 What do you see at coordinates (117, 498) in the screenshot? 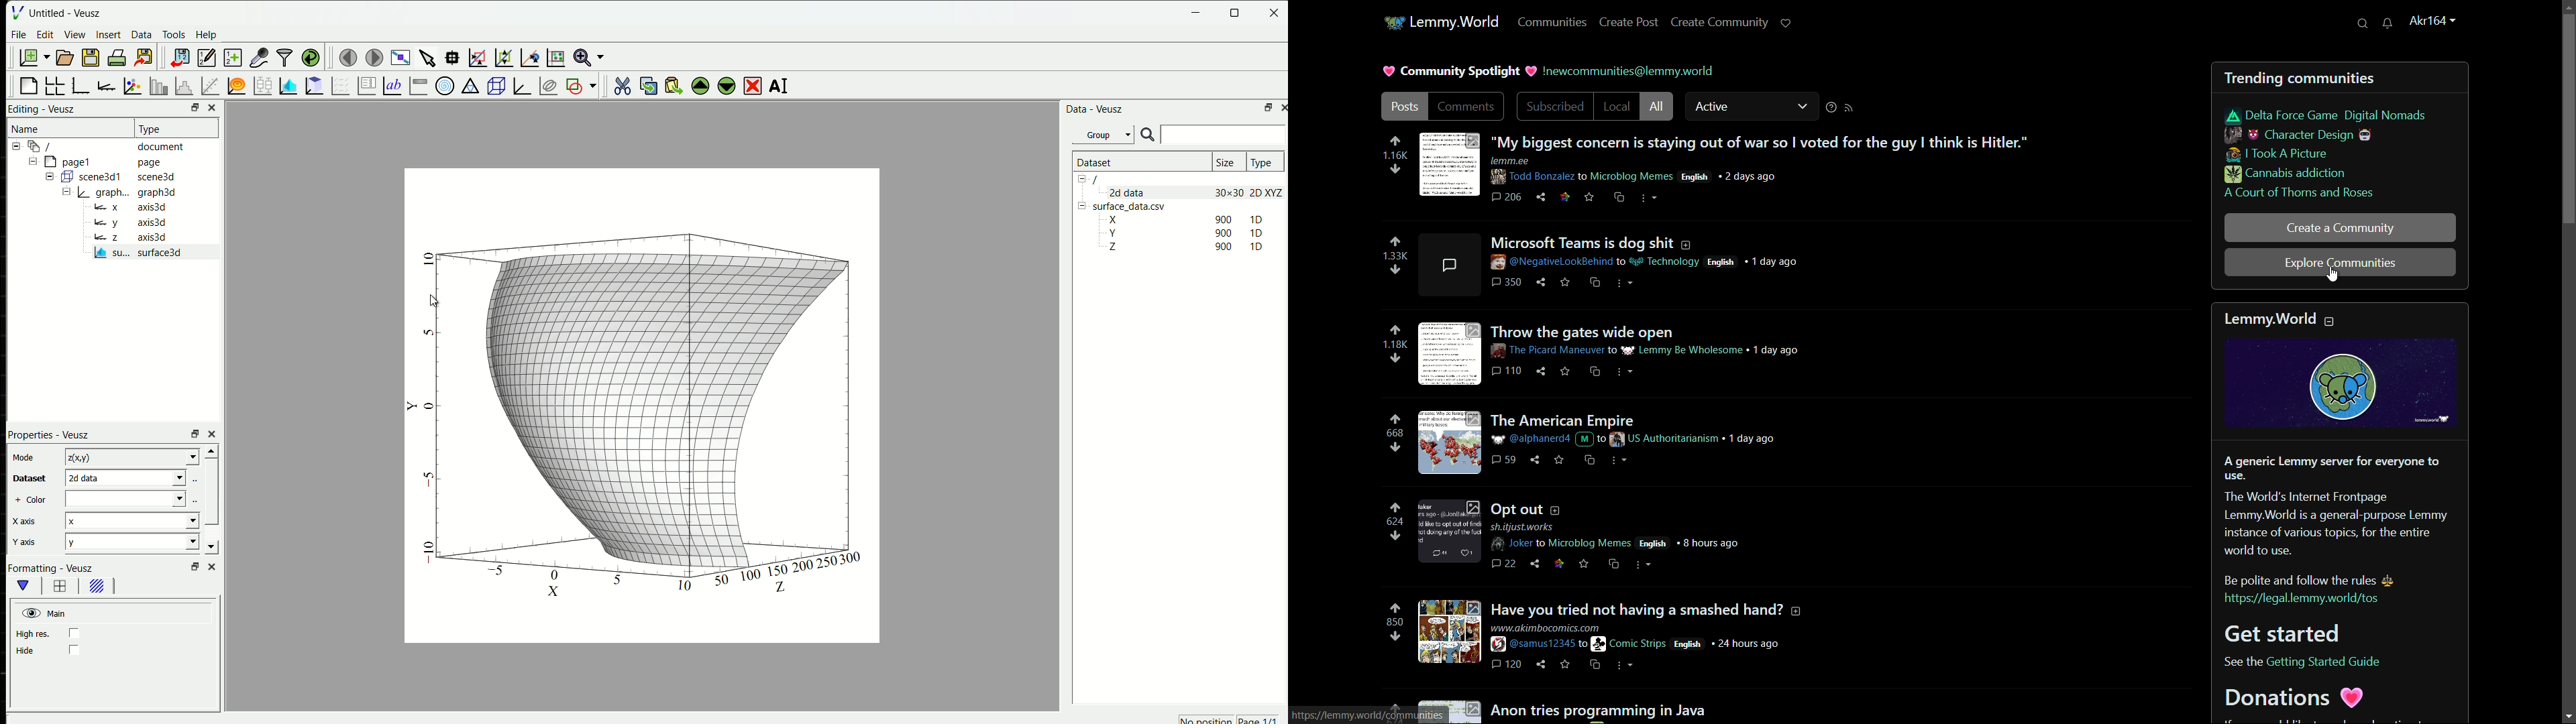
I see `color` at bounding box center [117, 498].